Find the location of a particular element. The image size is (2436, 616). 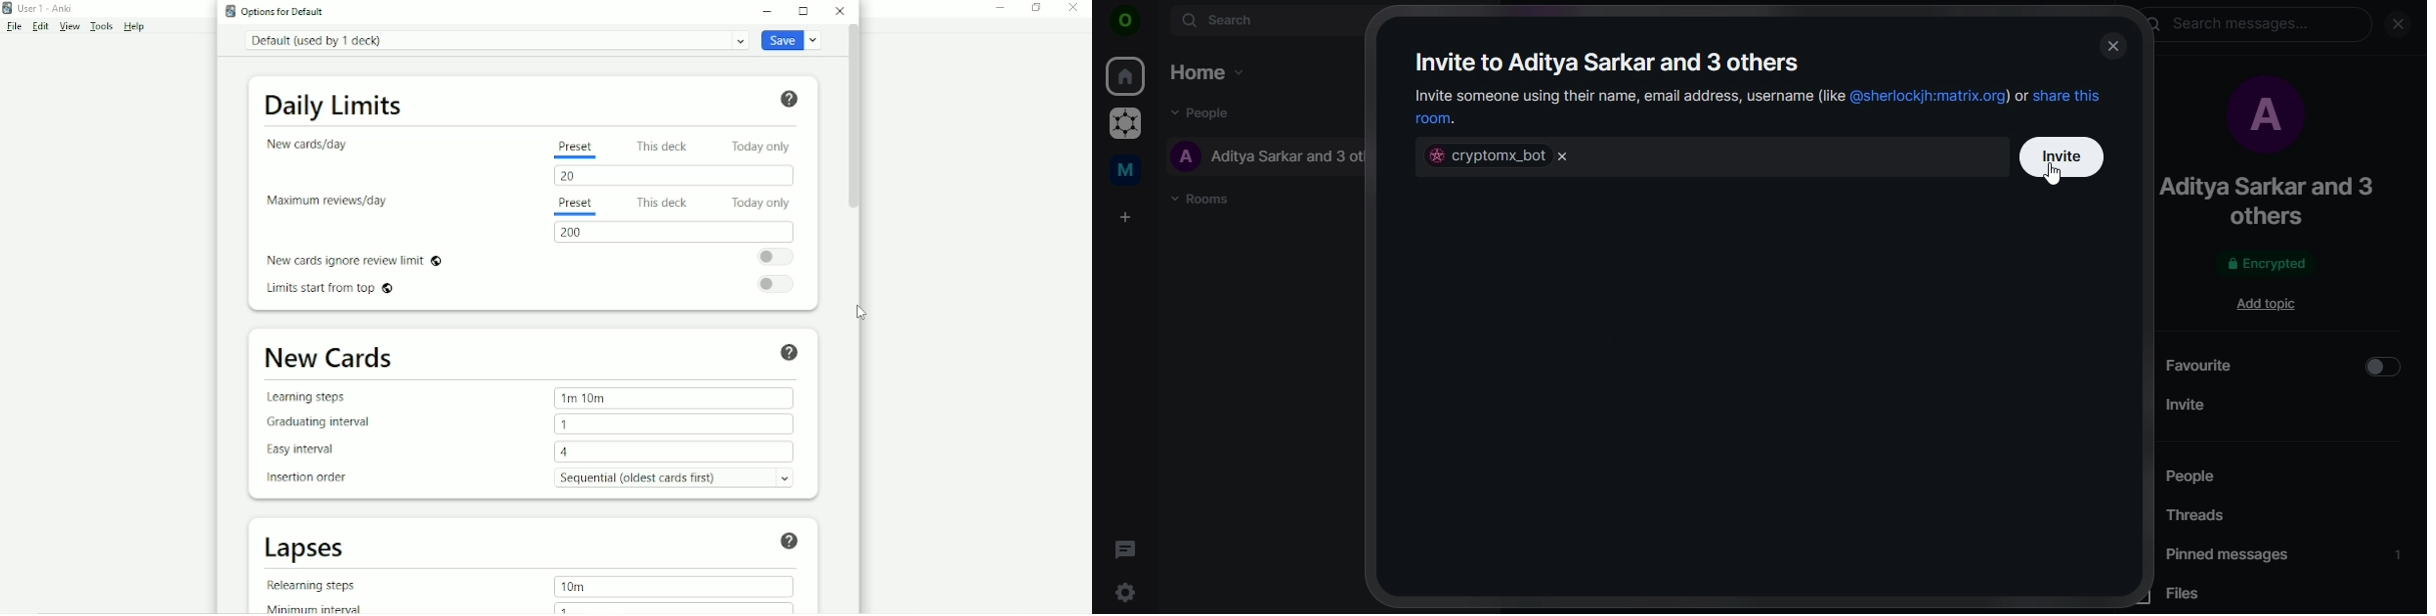

Preset is located at coordinates (577, 206).